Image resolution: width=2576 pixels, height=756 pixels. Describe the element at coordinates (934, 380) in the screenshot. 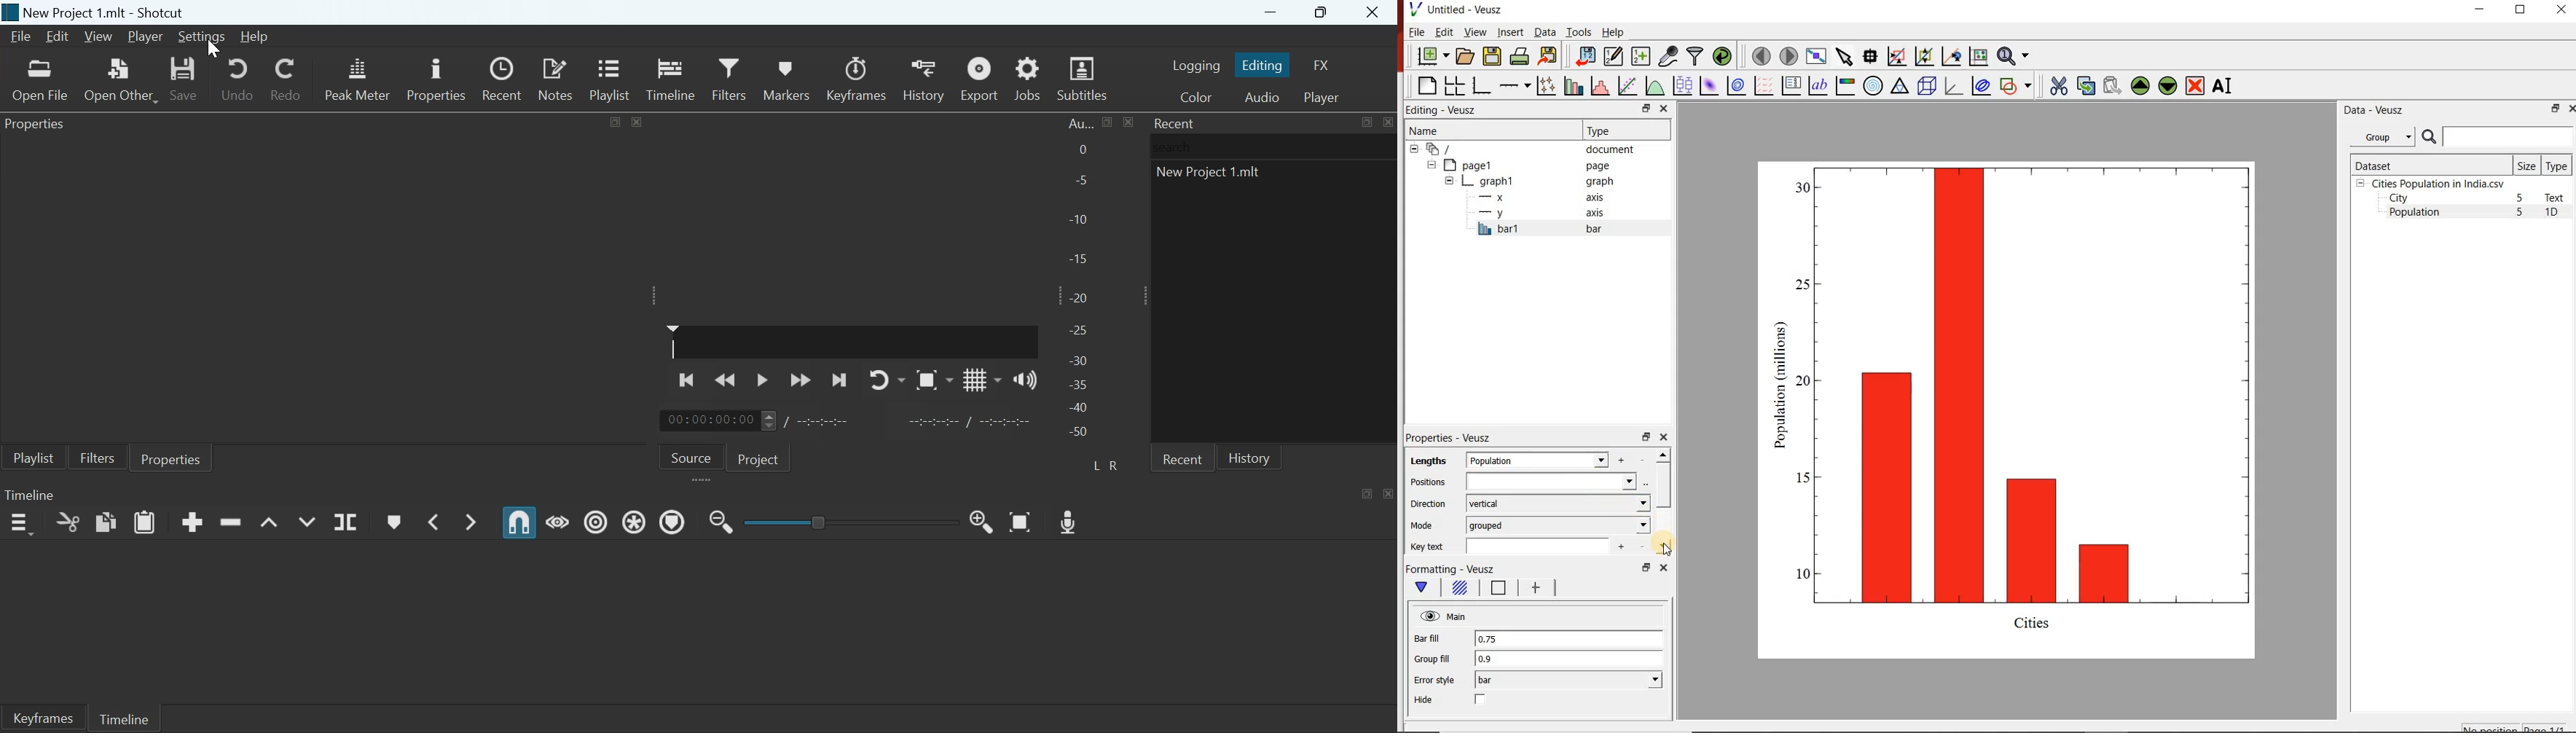

I see `toggle zoom` at that location.